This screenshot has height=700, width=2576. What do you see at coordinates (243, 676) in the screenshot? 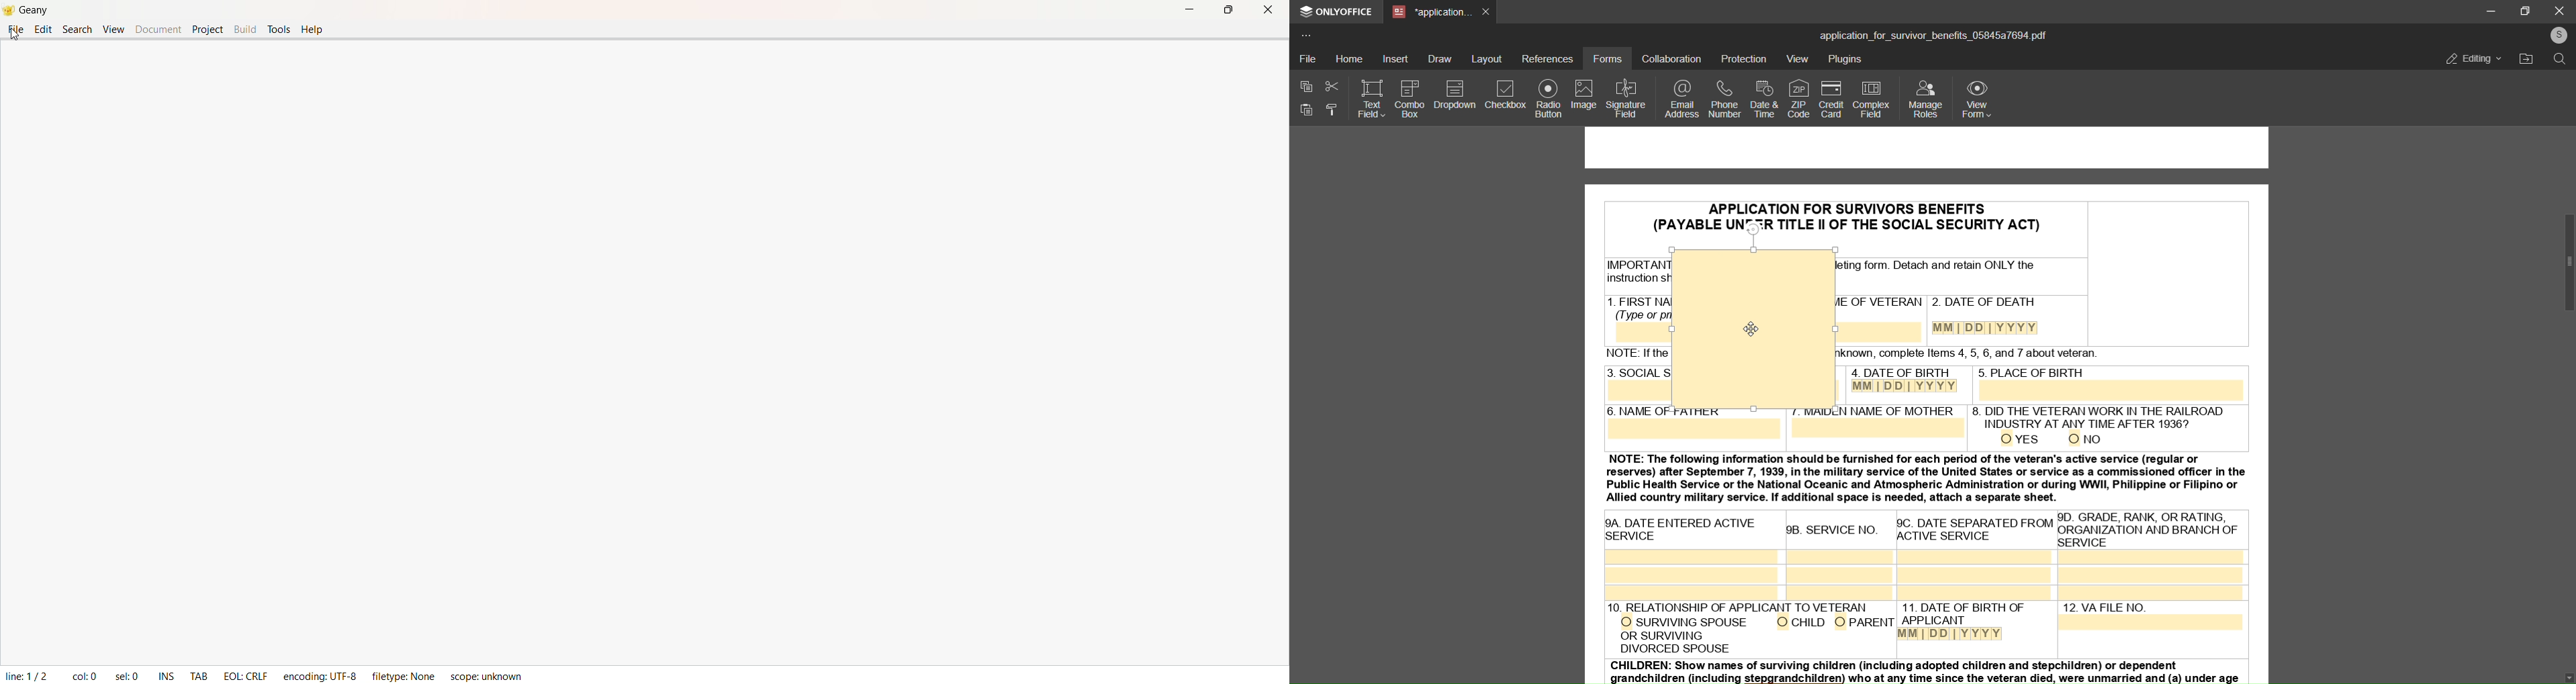
I see `EOL : CRLF` at bounding box center [243, 676].